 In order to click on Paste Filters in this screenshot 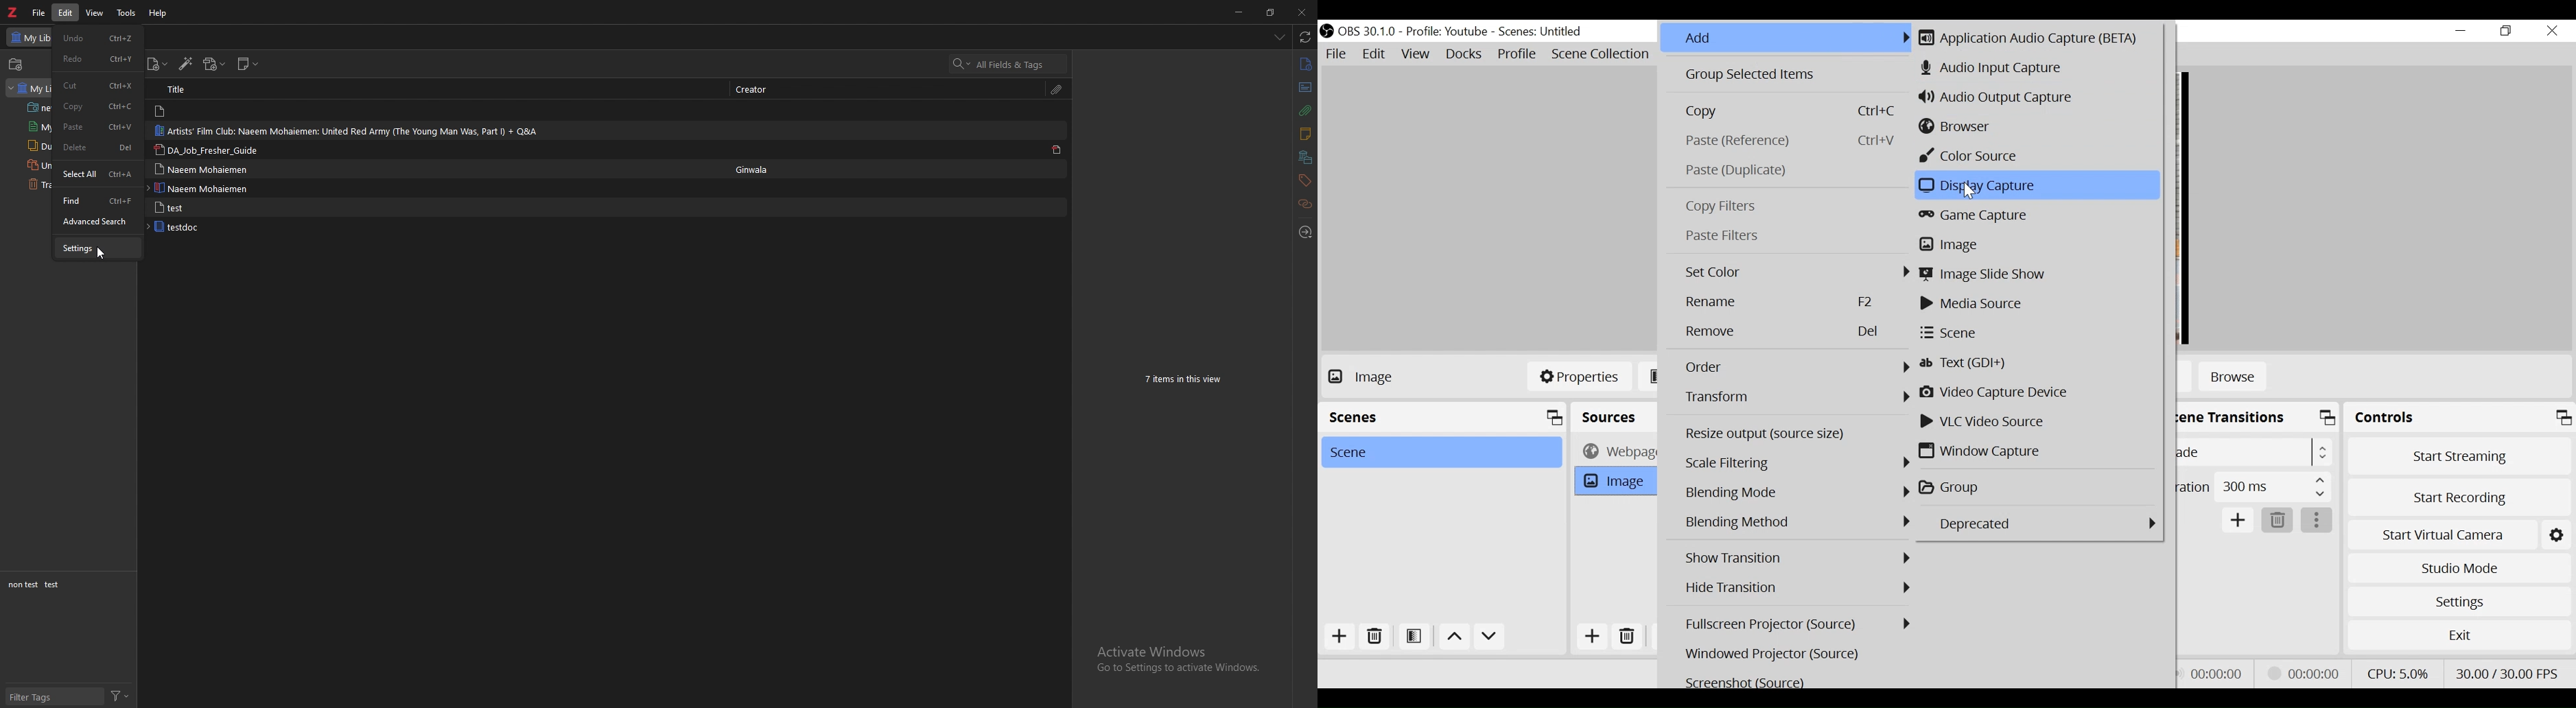, I will do `click(1788, 235)`.